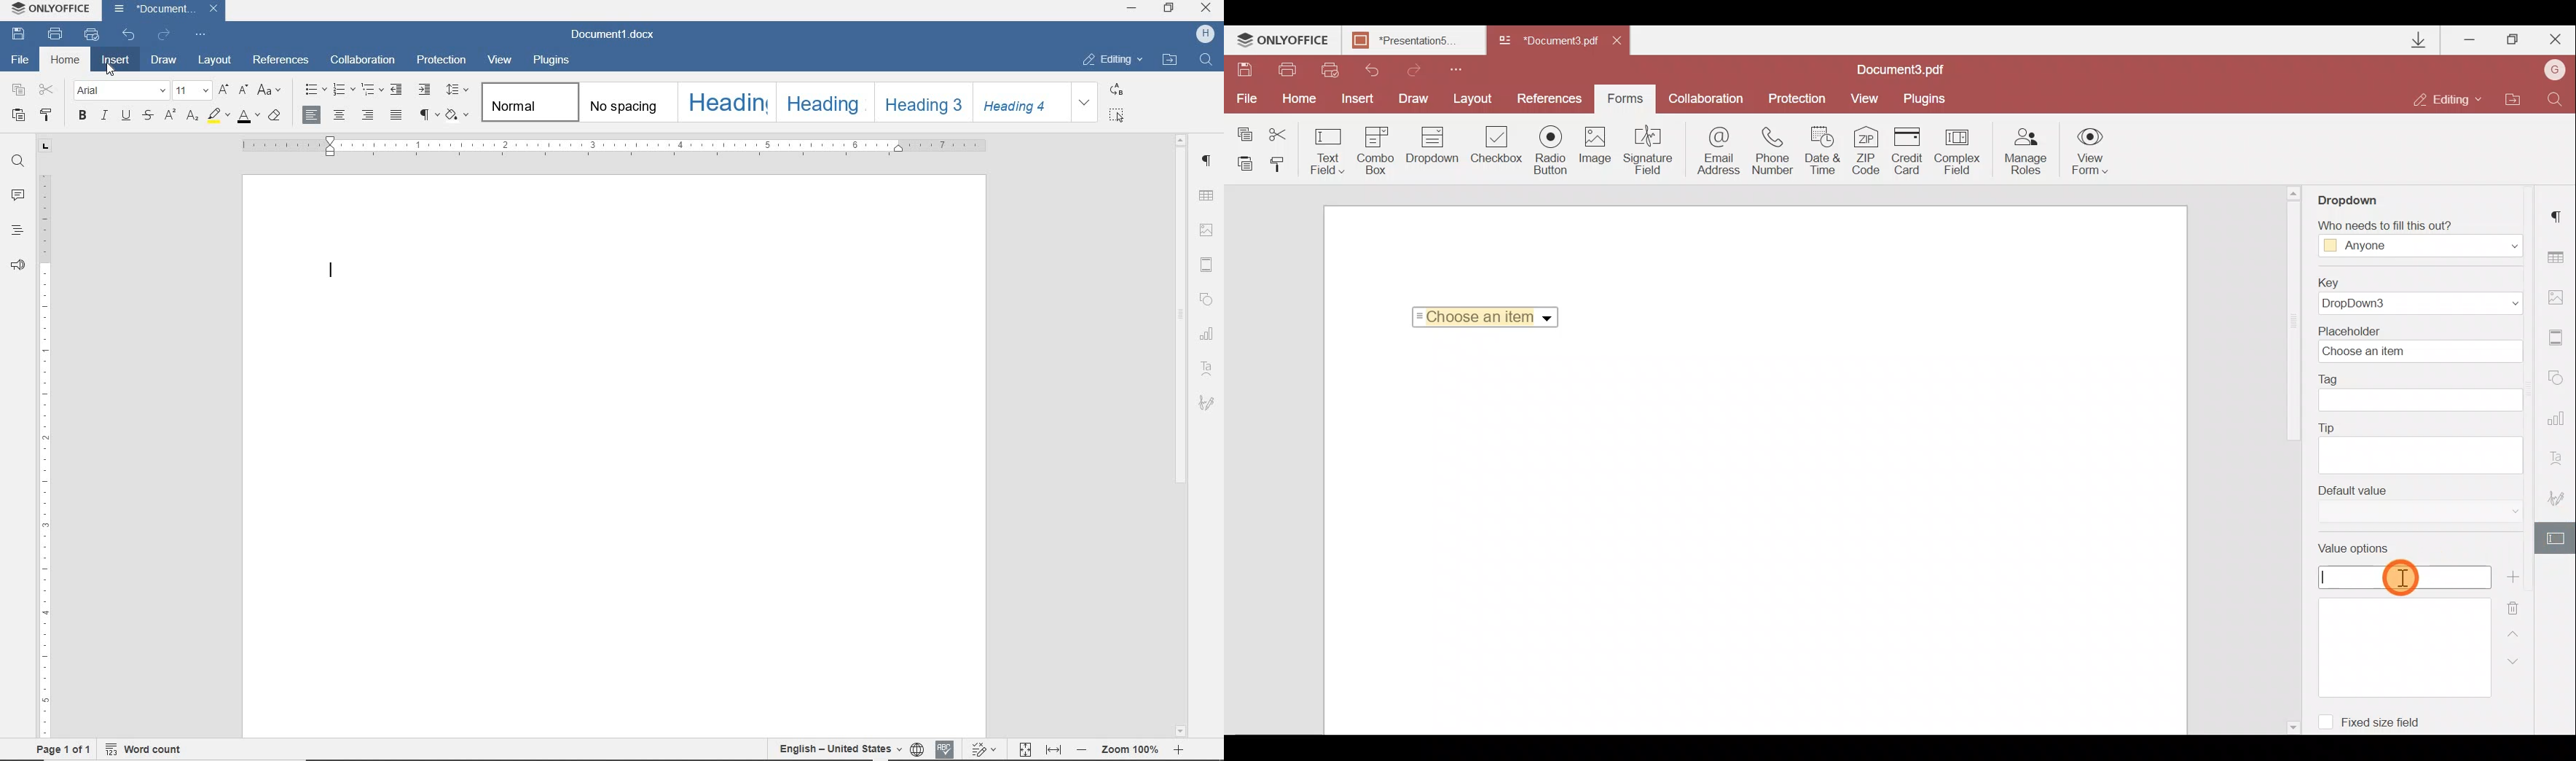 The width and height of the screenshot is (2576, 784). Describe the element at coordinates (83, 115) in the screenshot. I see `bold` at that location.